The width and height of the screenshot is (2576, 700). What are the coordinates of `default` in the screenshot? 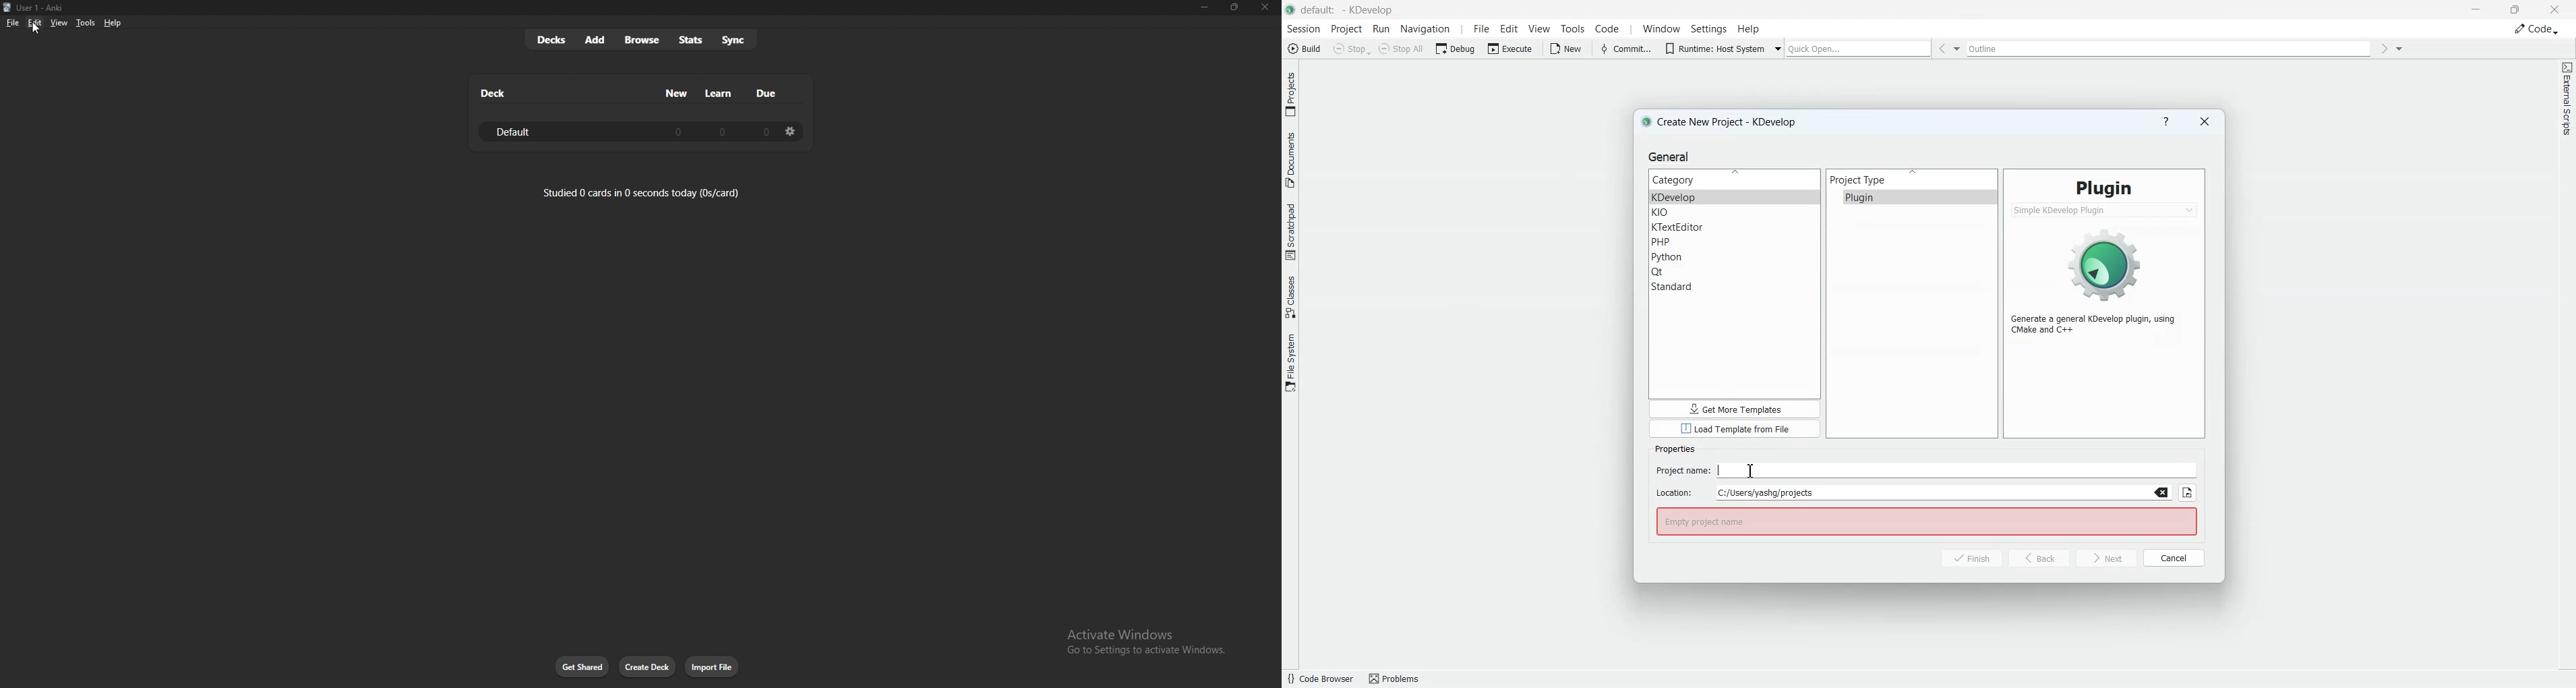 It's located at (531, 132).